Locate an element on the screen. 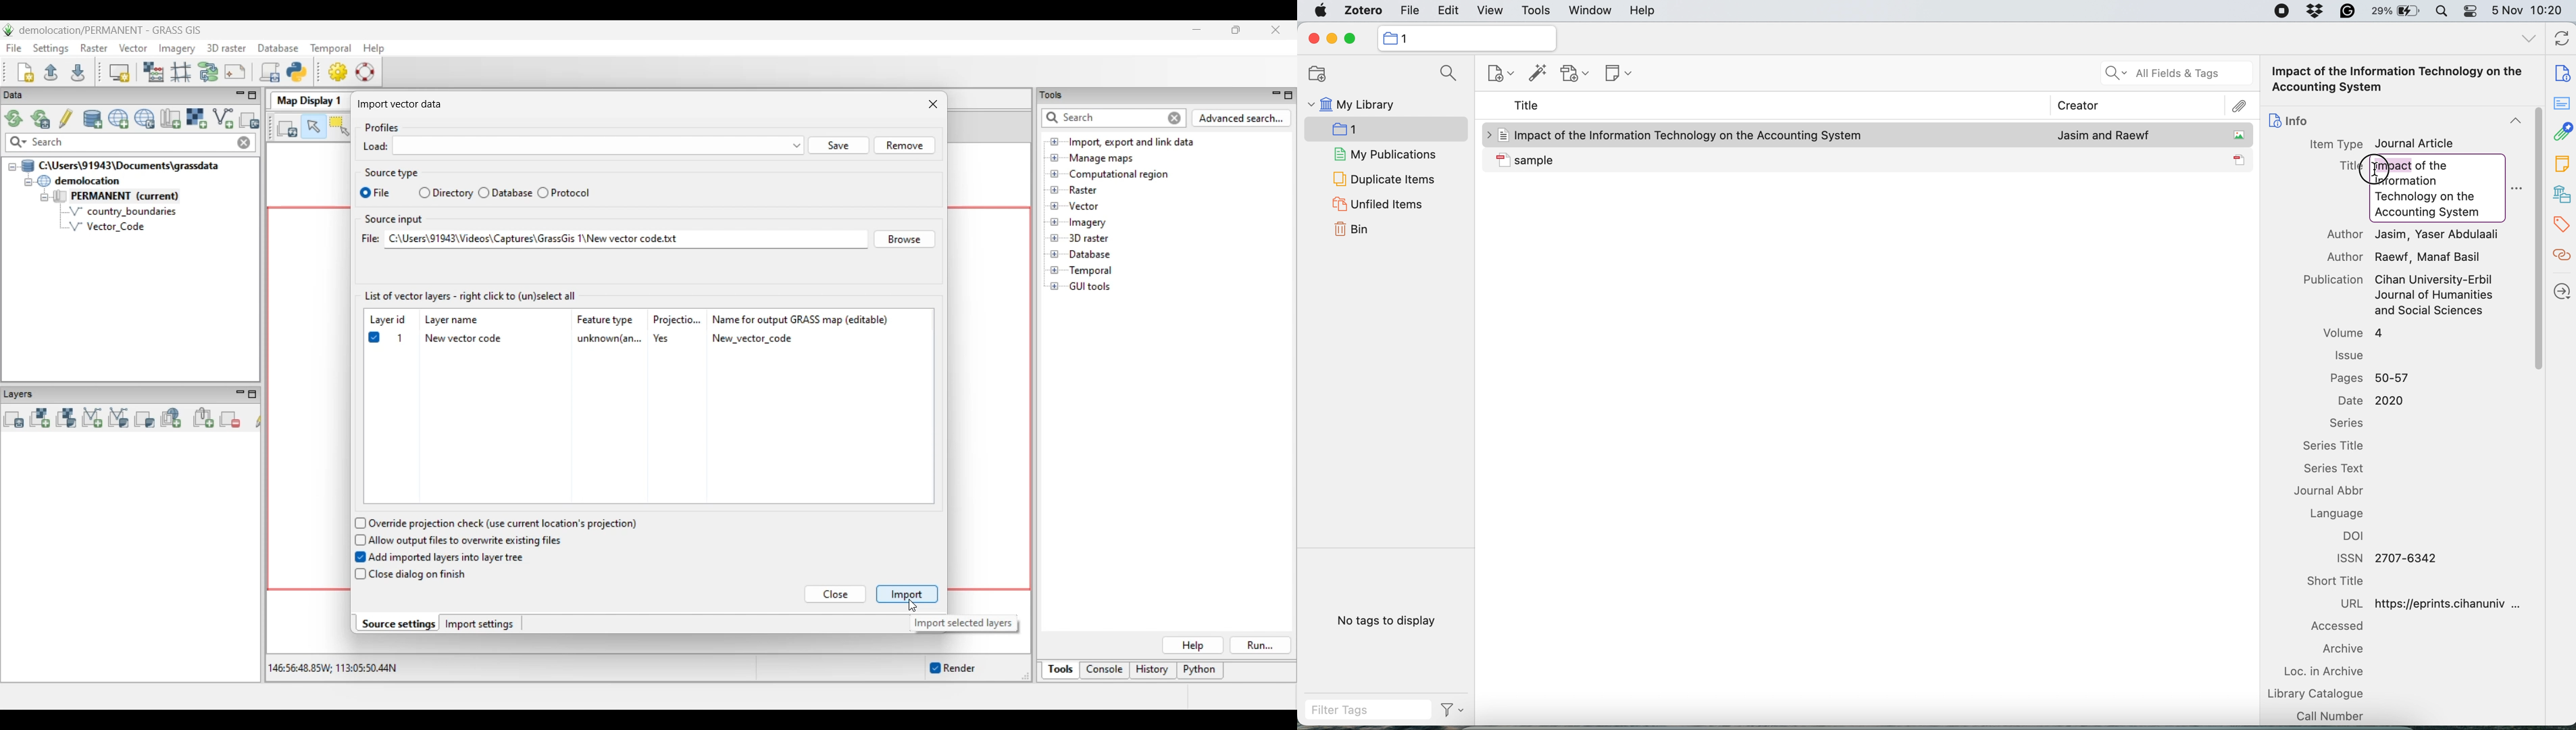 Image resolution: width=2576 pixels, height=756 pixels. my publications is located at coordinates (1385, 154).